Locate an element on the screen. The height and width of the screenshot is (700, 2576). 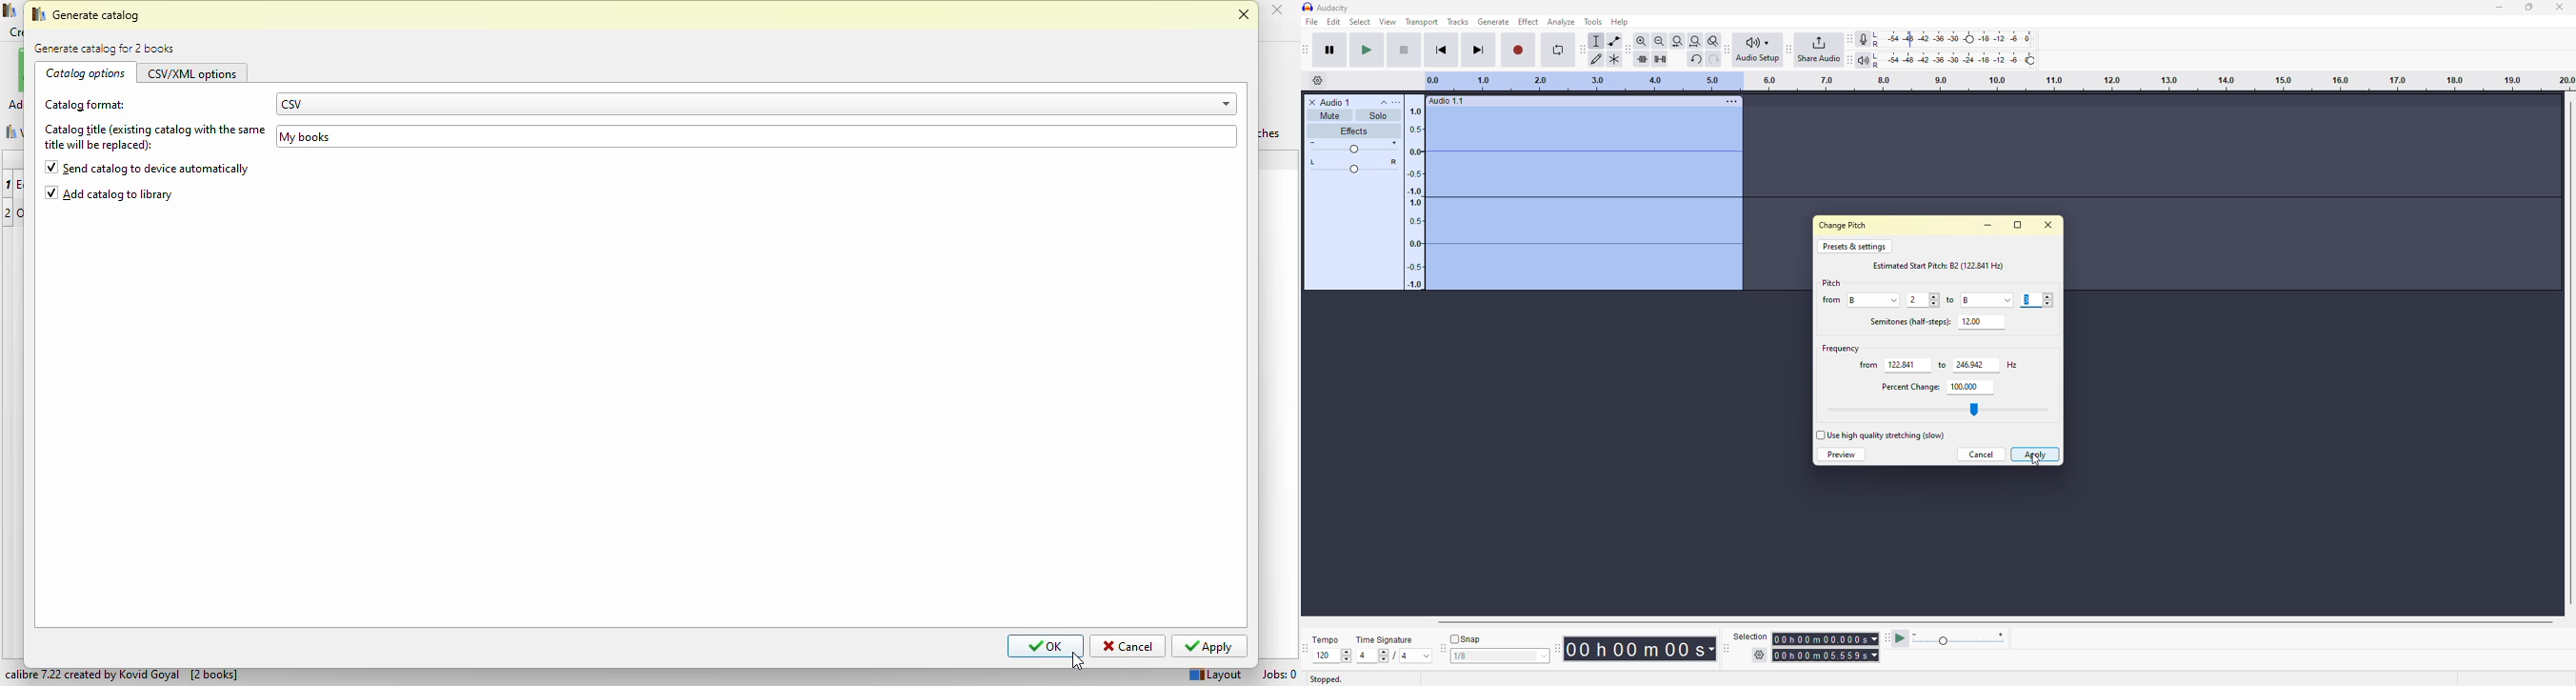
generate catalog is located at coordinates (86, 14).